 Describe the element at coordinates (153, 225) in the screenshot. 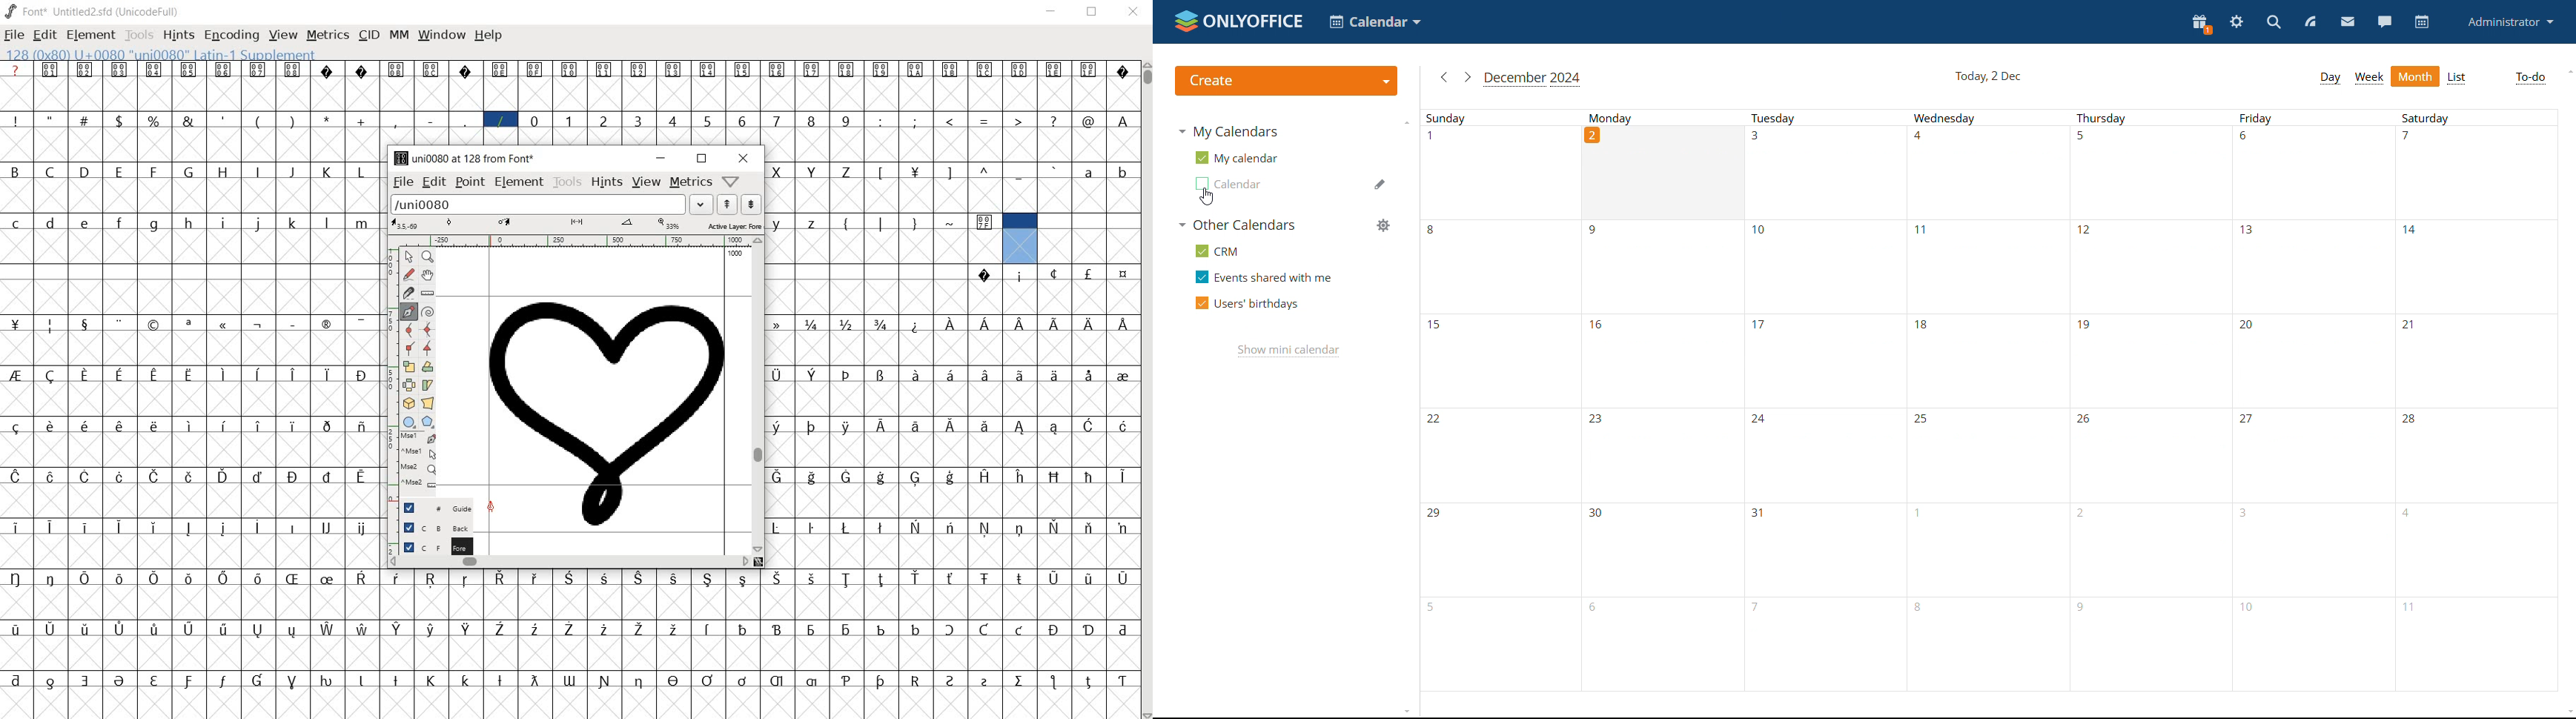

I see `glyph` at that location.